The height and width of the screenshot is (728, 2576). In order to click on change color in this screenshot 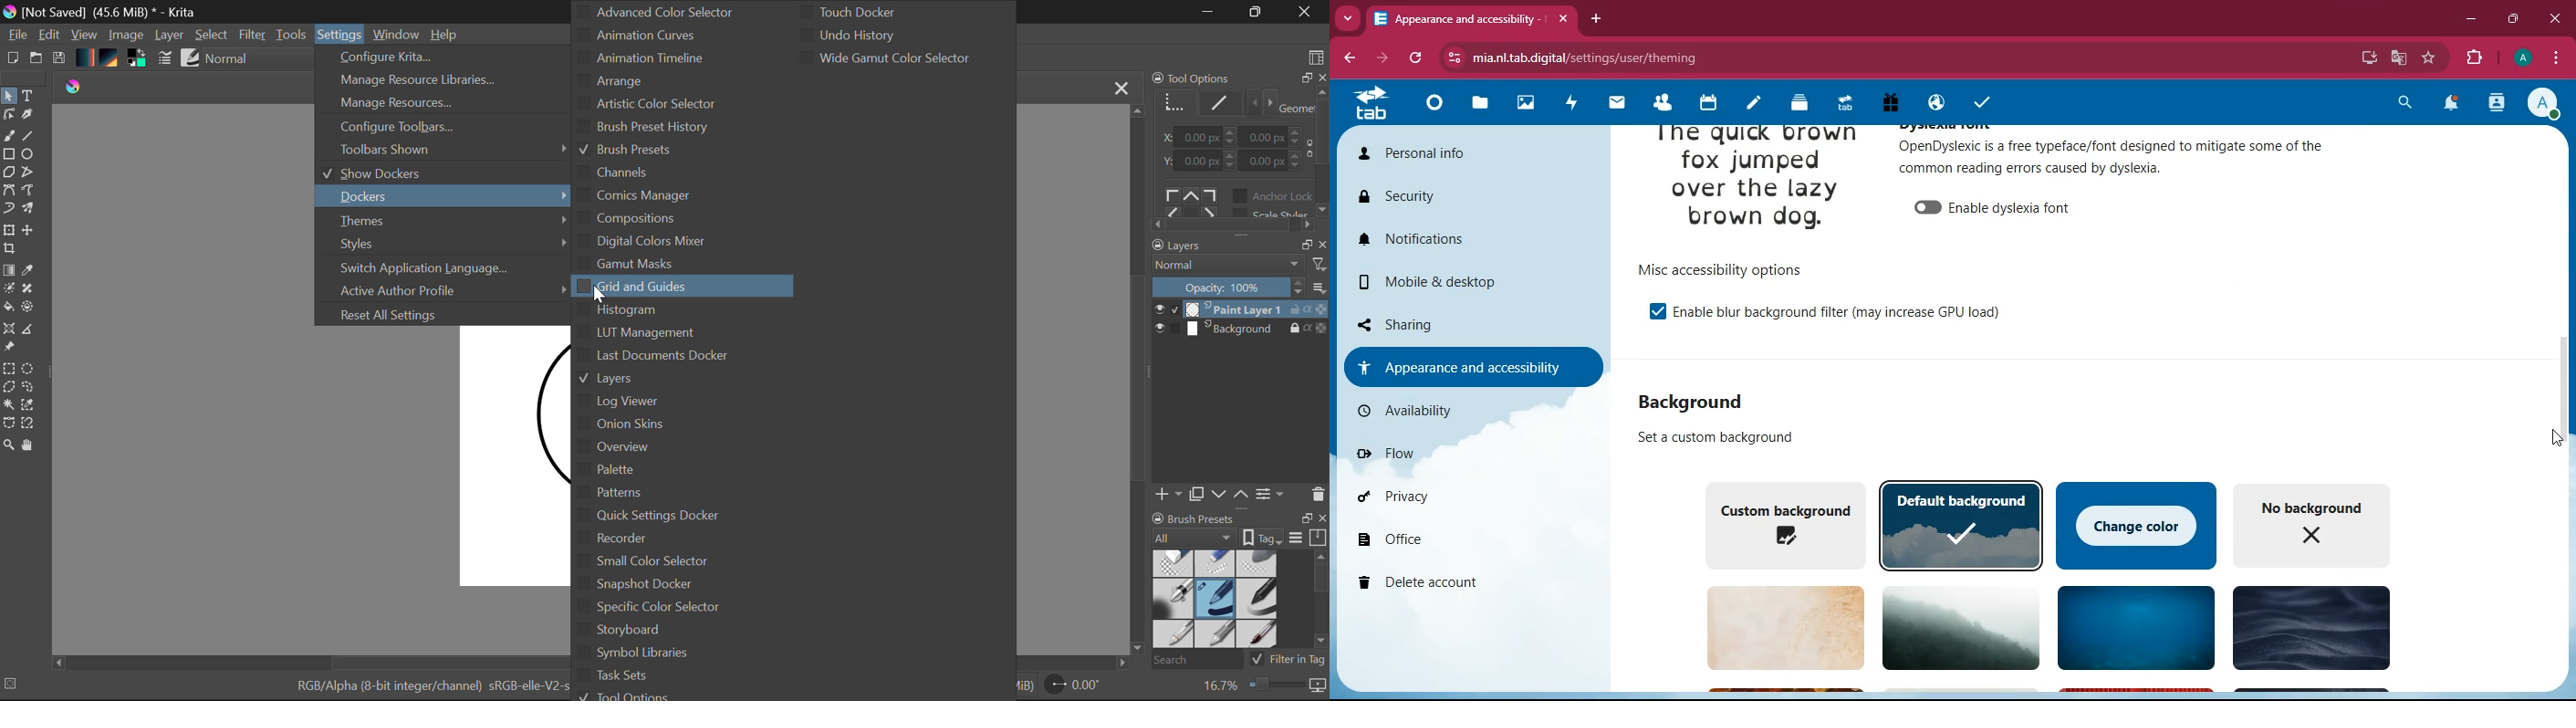, I will do `click(2137, 523)`.